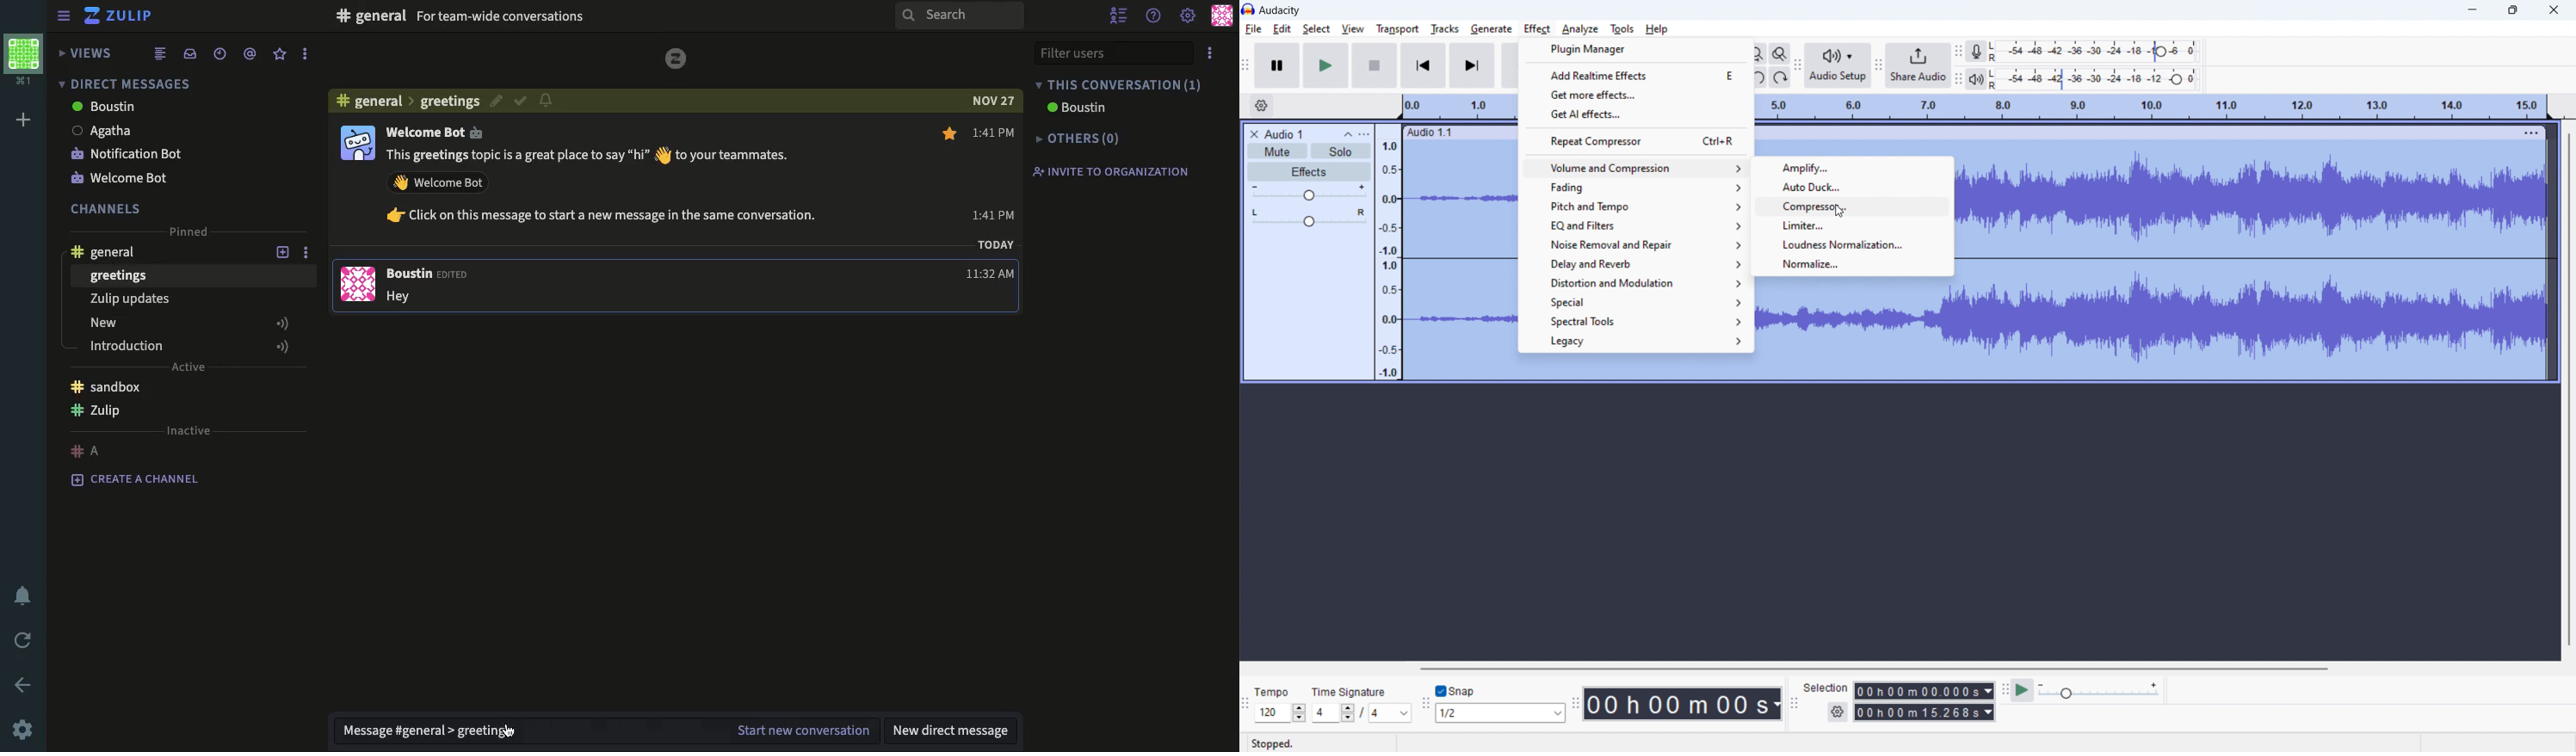  Describe the element at coordinates (119, 16) in the screenshot. I see `Zulip` at that location.